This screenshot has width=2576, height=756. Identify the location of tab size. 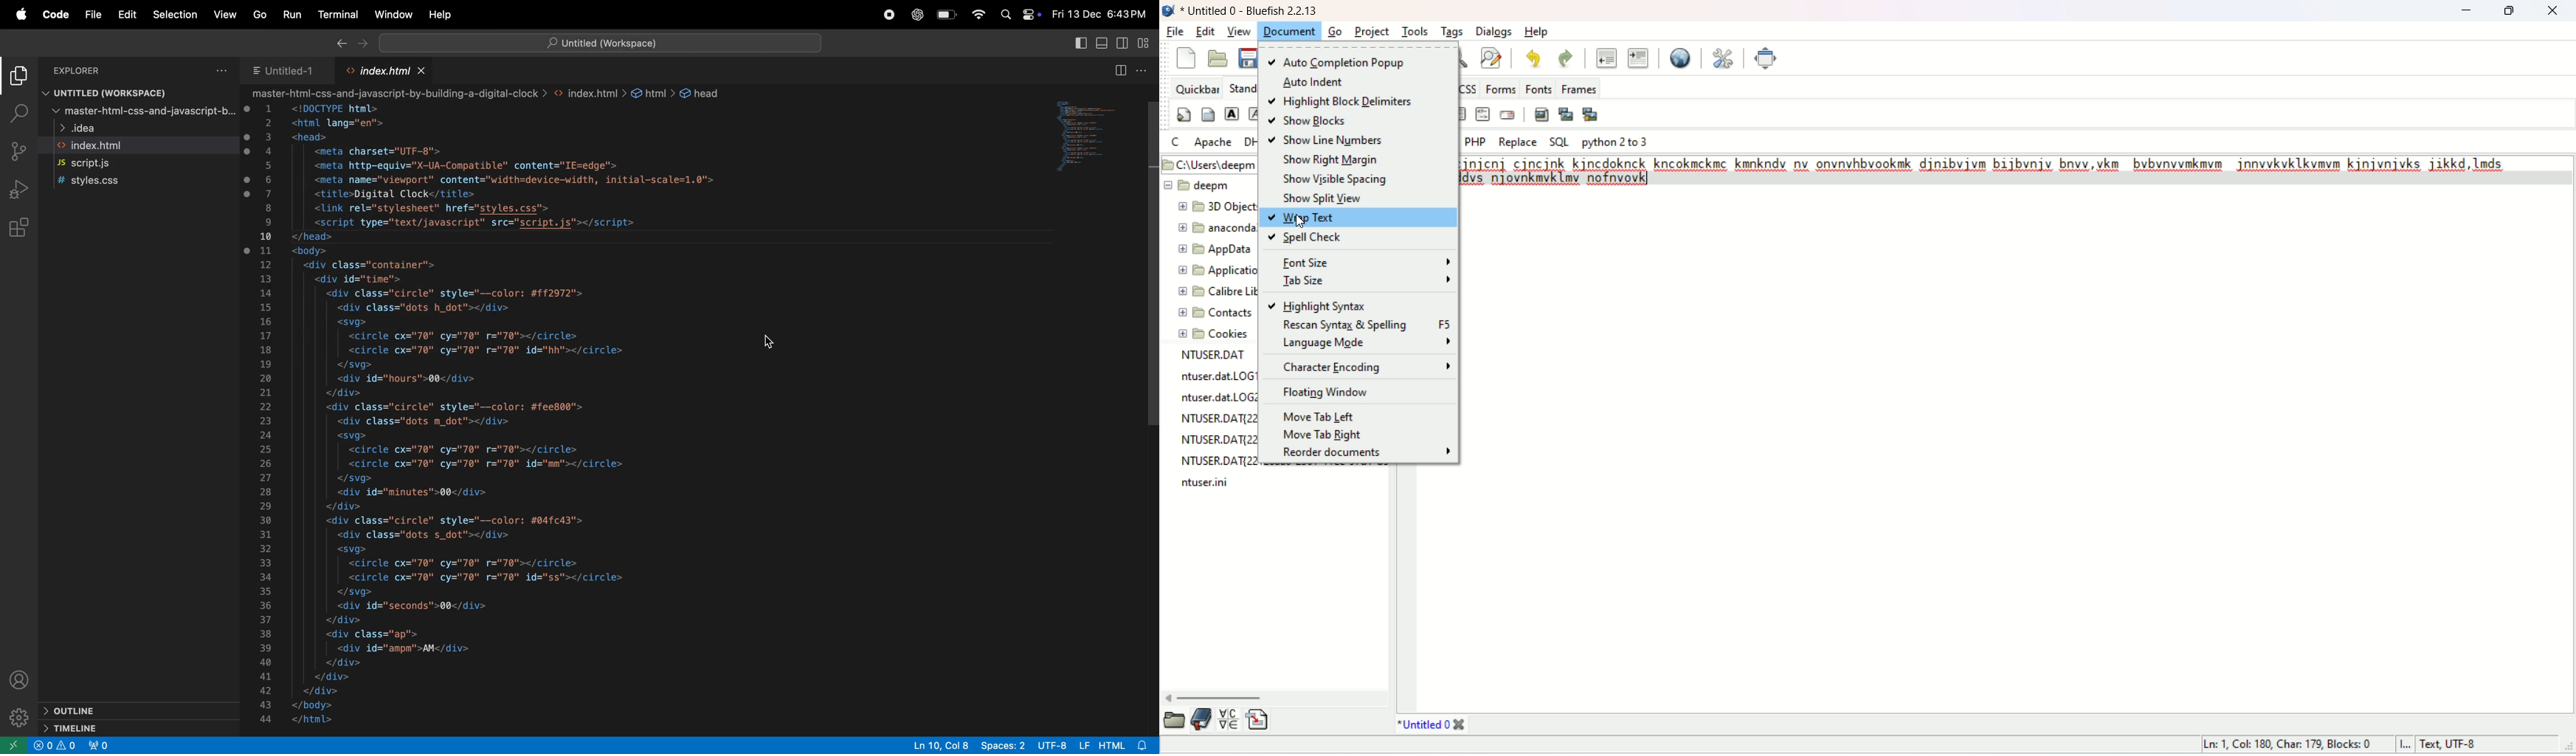
(1367, 280).